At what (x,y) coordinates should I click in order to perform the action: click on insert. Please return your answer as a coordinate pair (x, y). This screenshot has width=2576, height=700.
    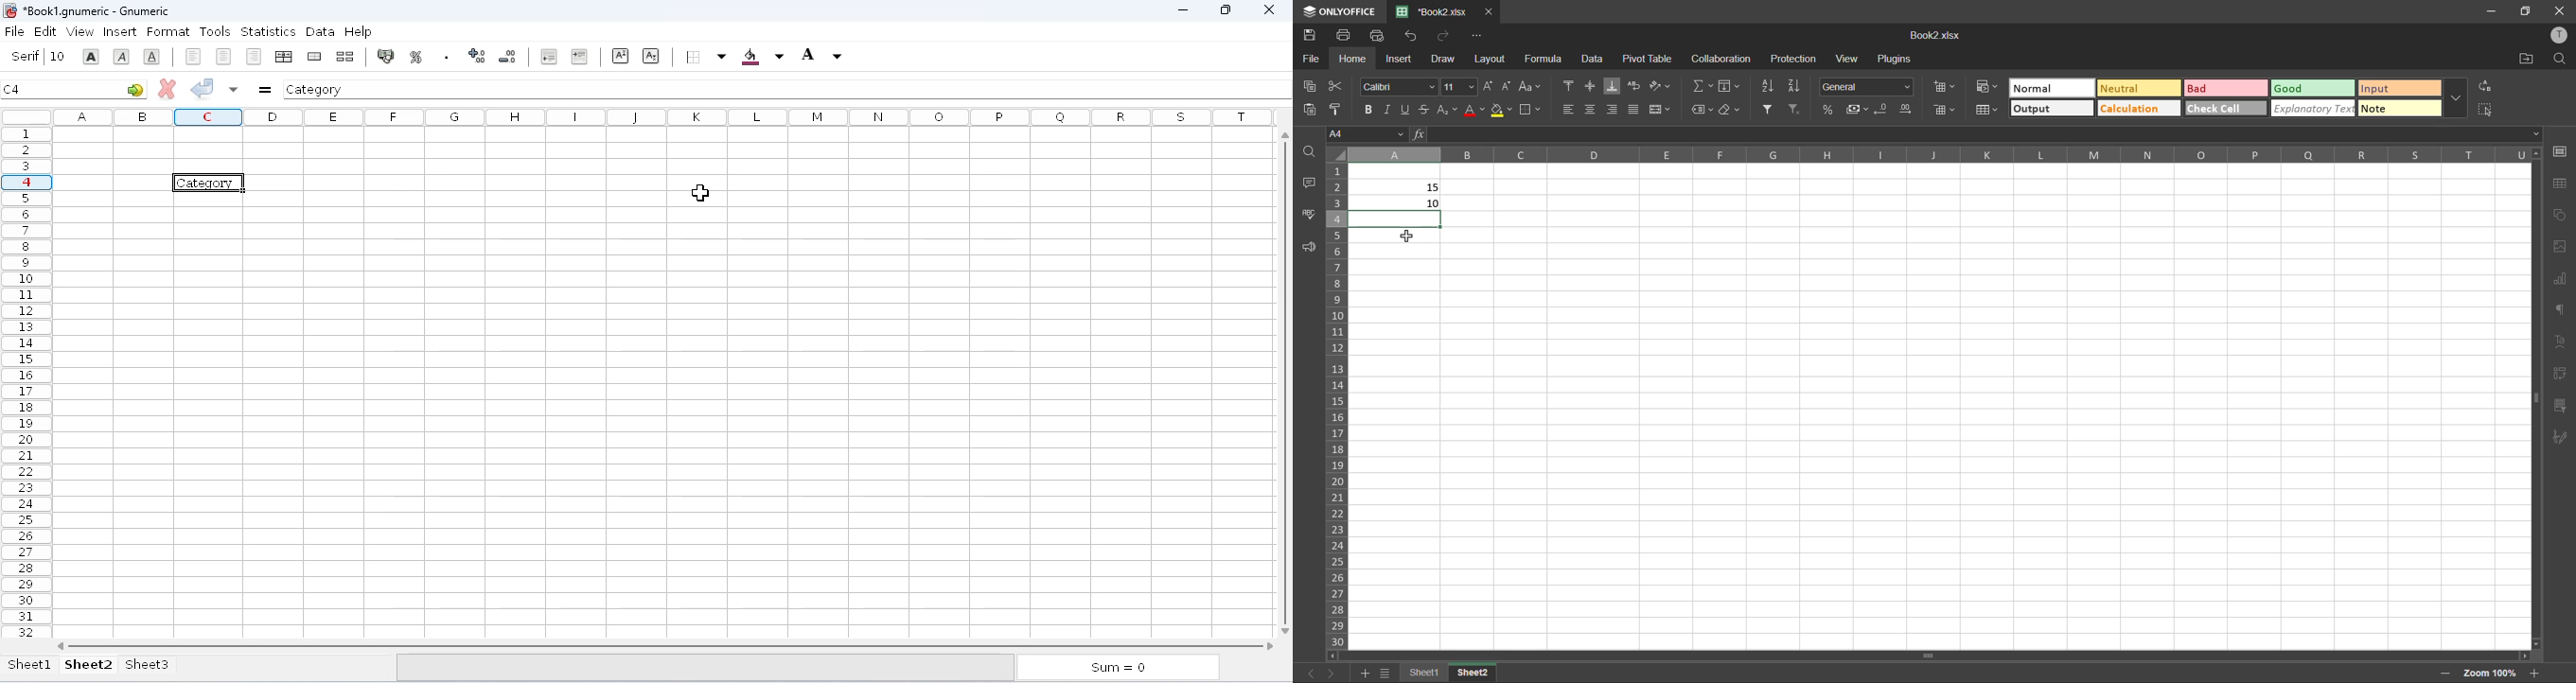
    Looking at the image, I should click on (120, 32).